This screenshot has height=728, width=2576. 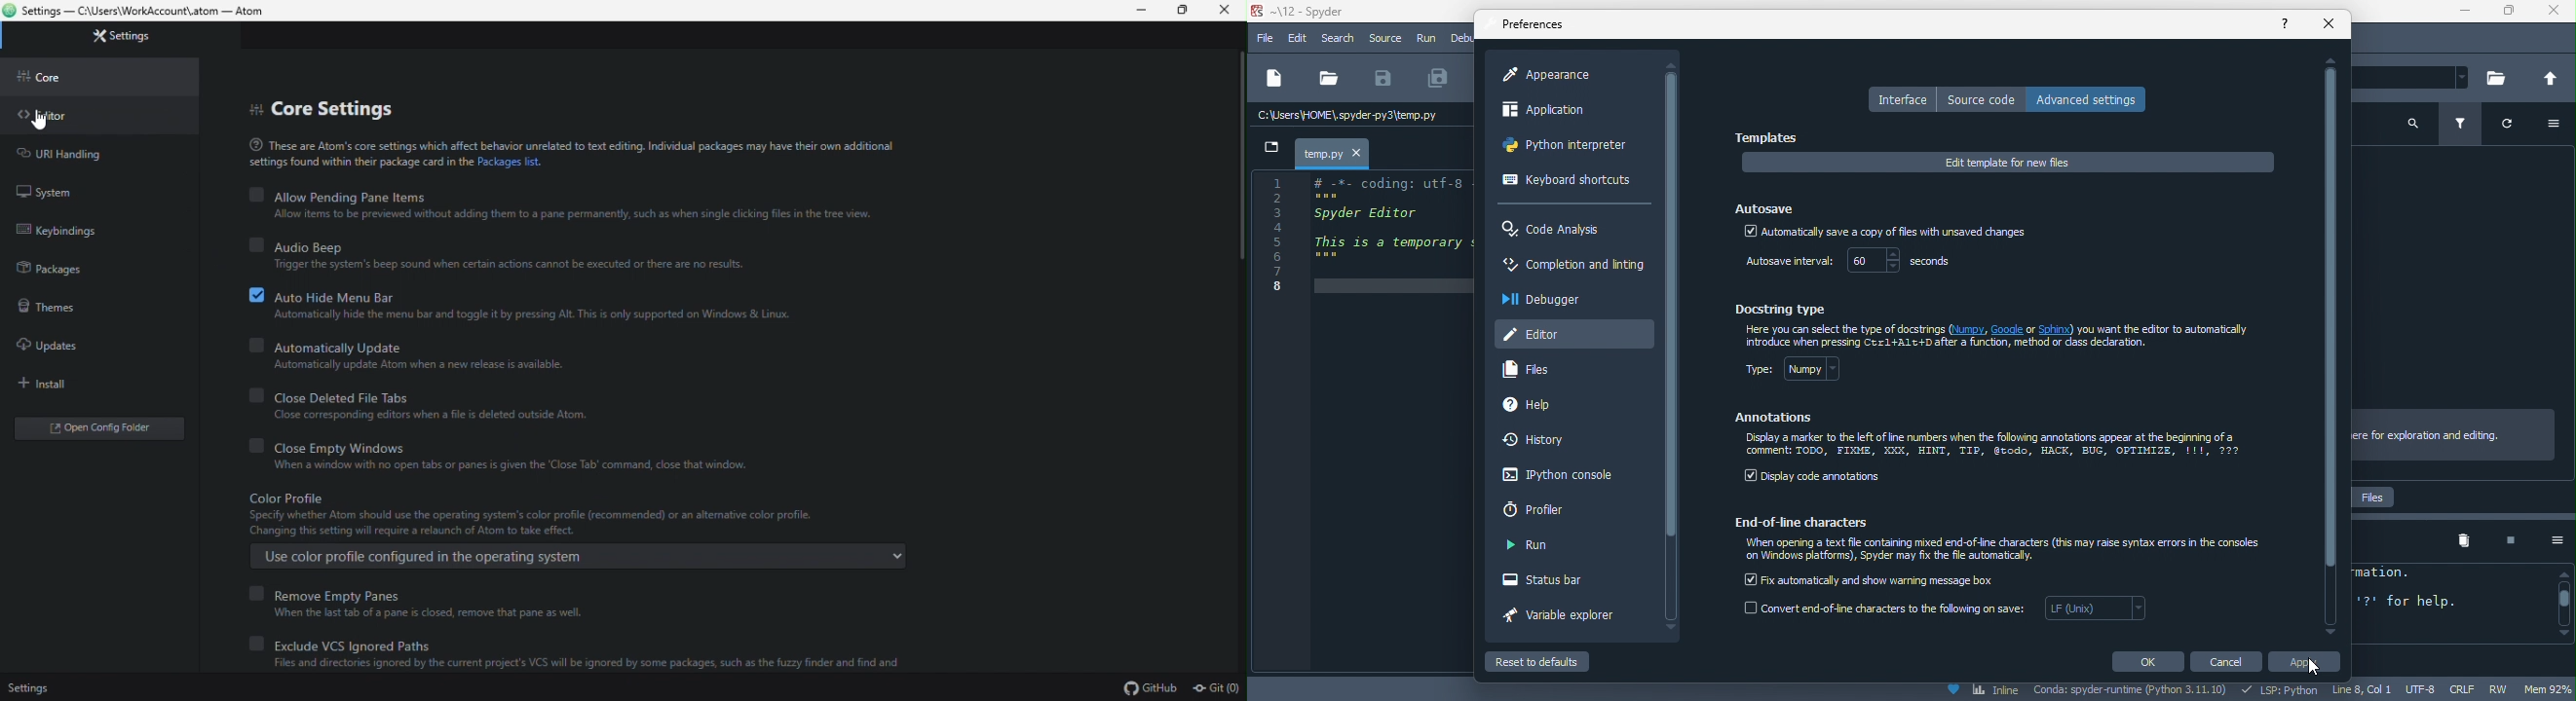 What do you see at coordinates (1323, 153) in the screenshot?
I see `temp.py` at bounding box center [1323, 153].